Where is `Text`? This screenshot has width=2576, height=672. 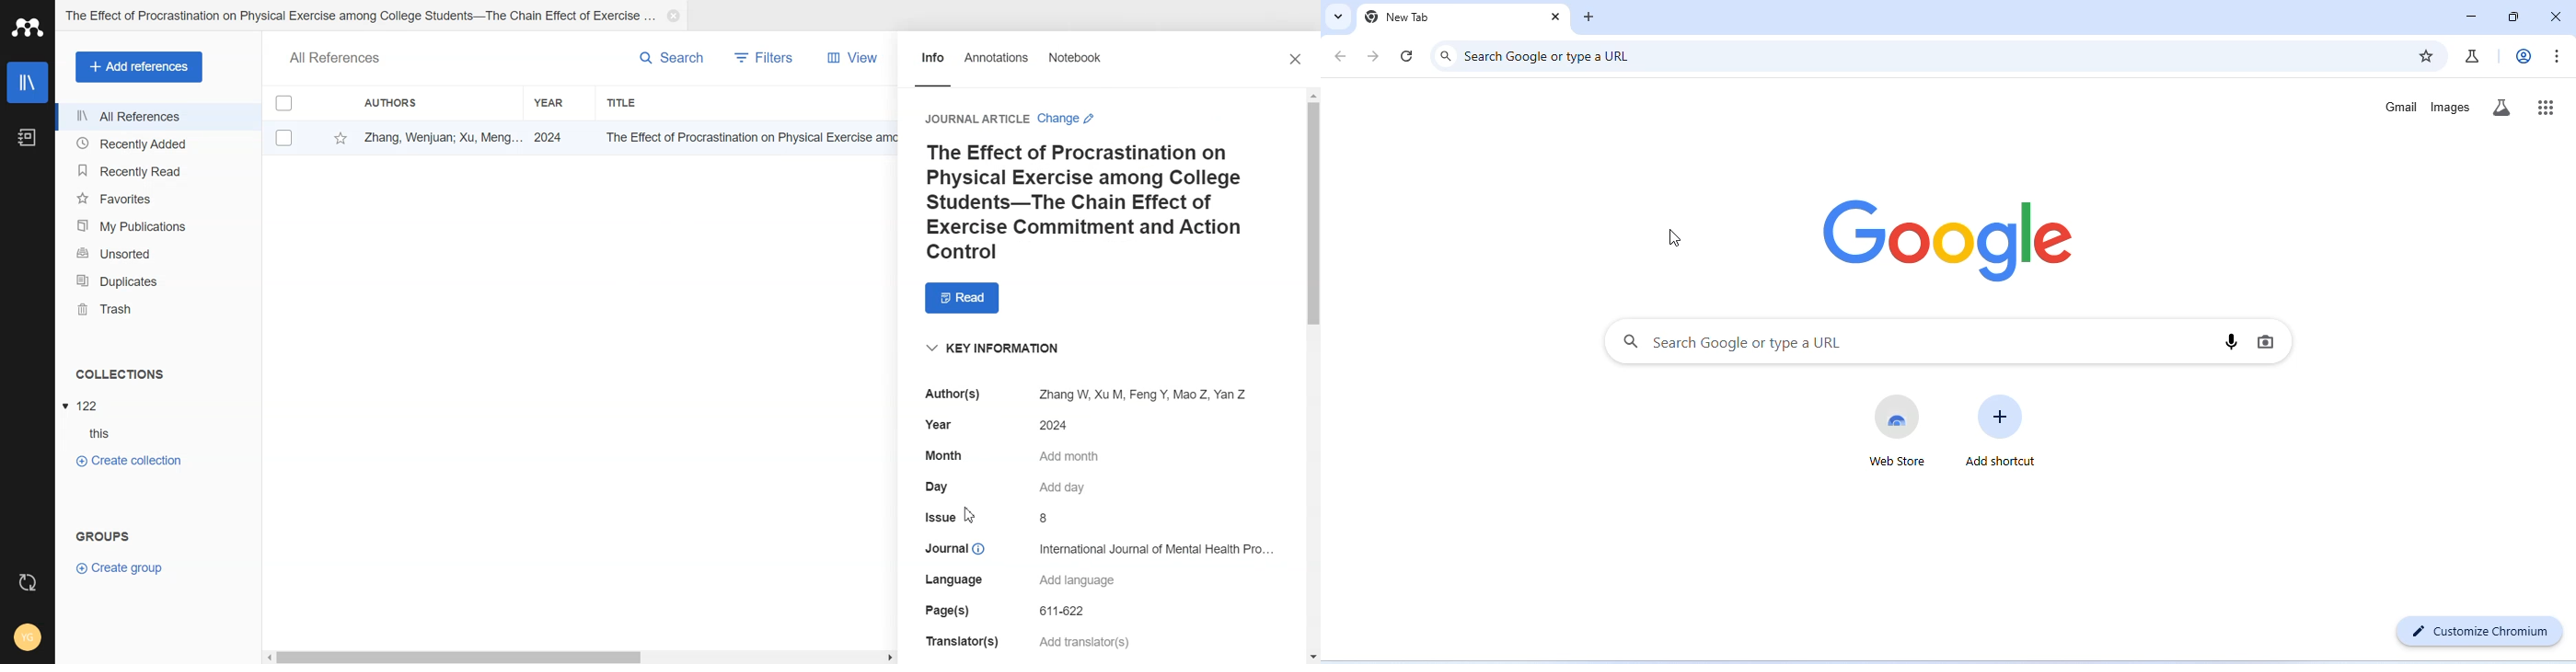
Text is located at coordinates (119, 375).